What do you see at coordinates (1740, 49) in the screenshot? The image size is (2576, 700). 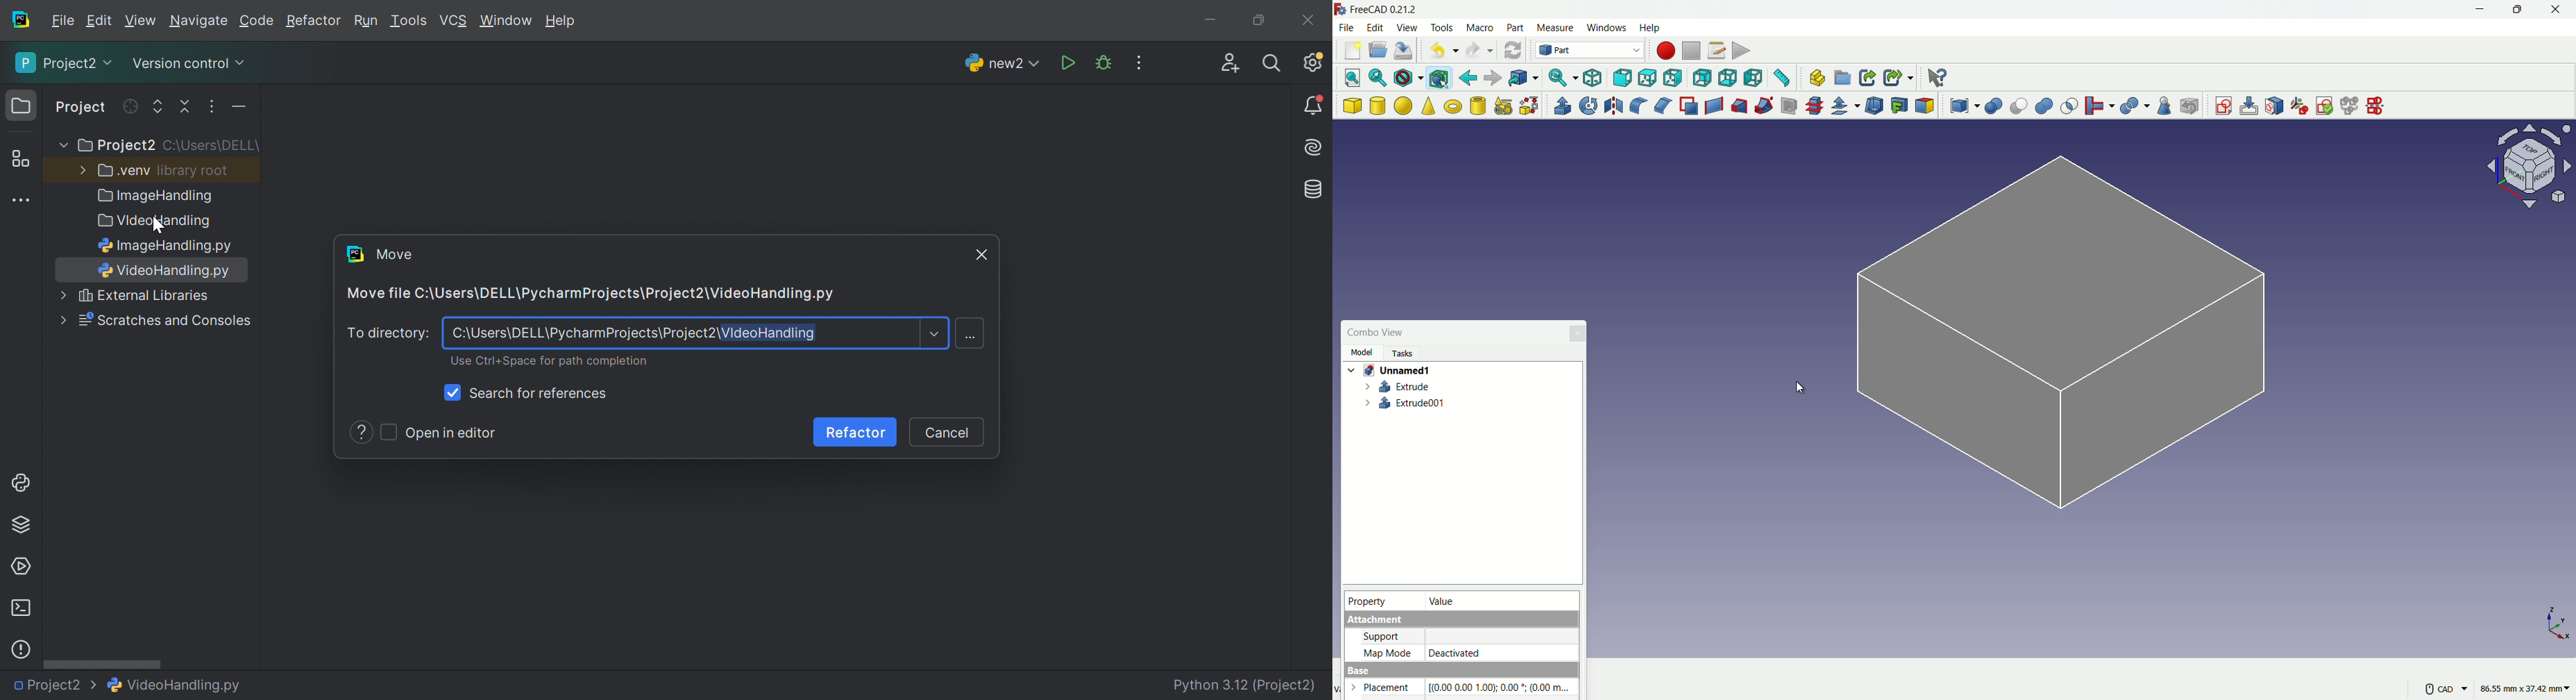 I see `execute macro` at bounding box center [1740, 49].